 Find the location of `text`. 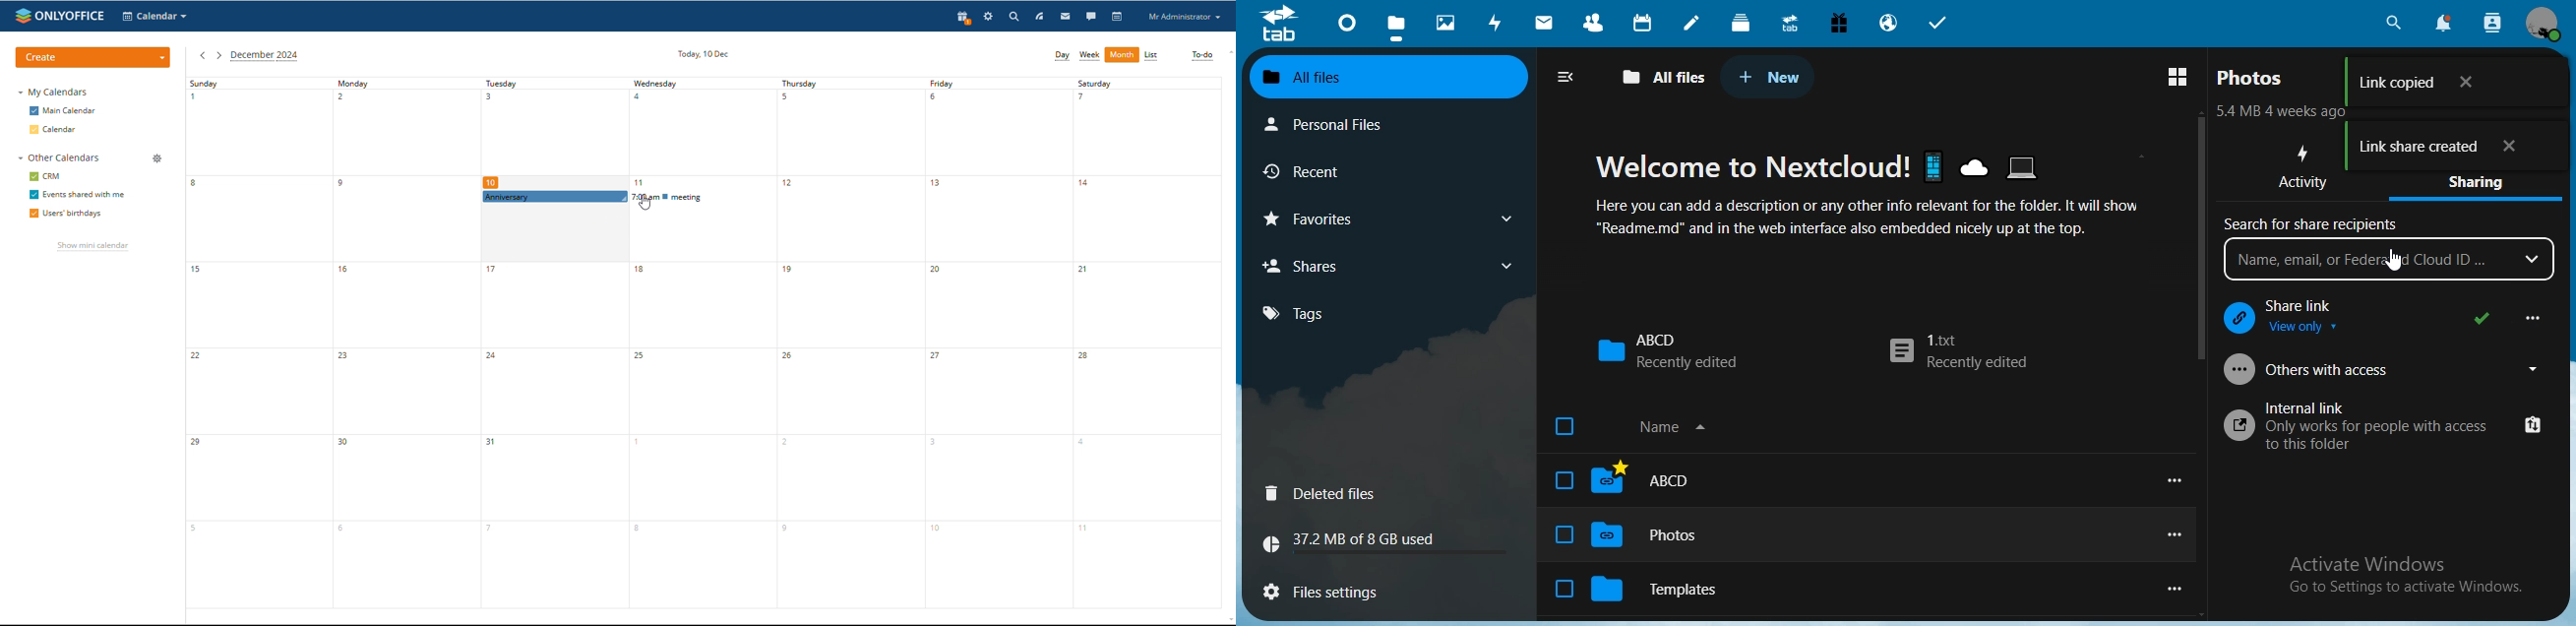

text is located at coordinates (2287, 113).